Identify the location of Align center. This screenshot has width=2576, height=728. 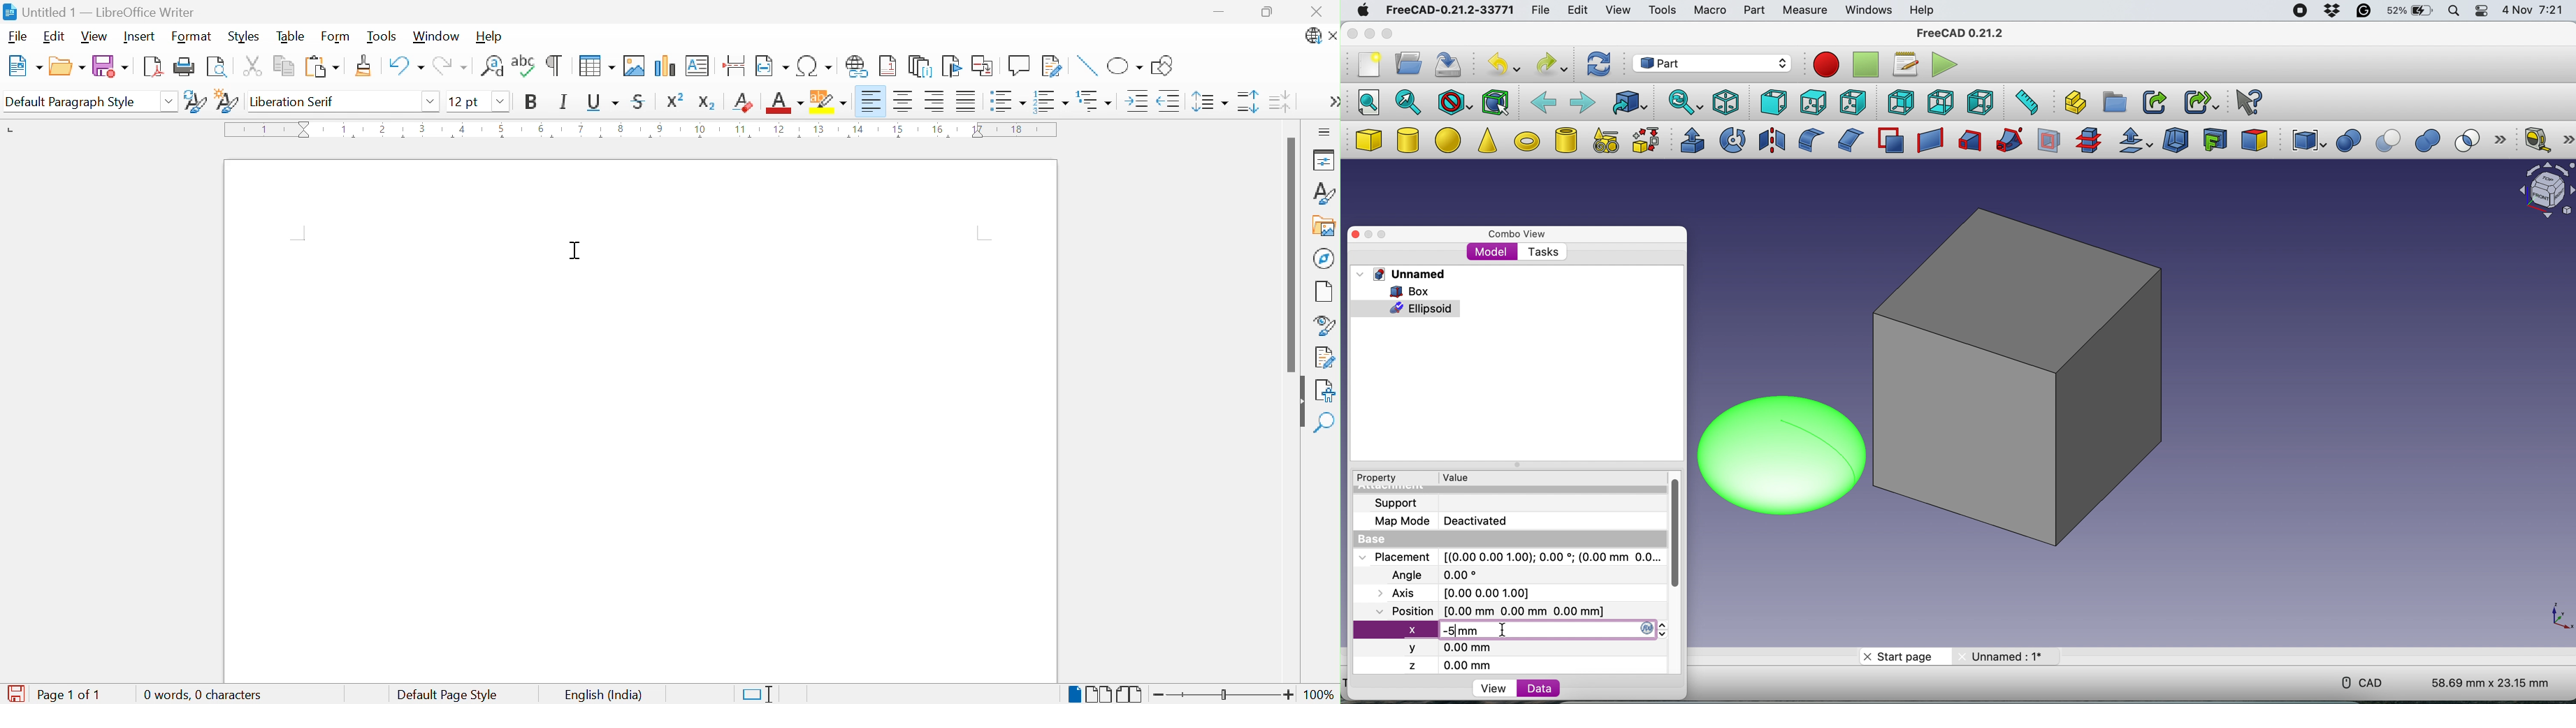
(904, 103).